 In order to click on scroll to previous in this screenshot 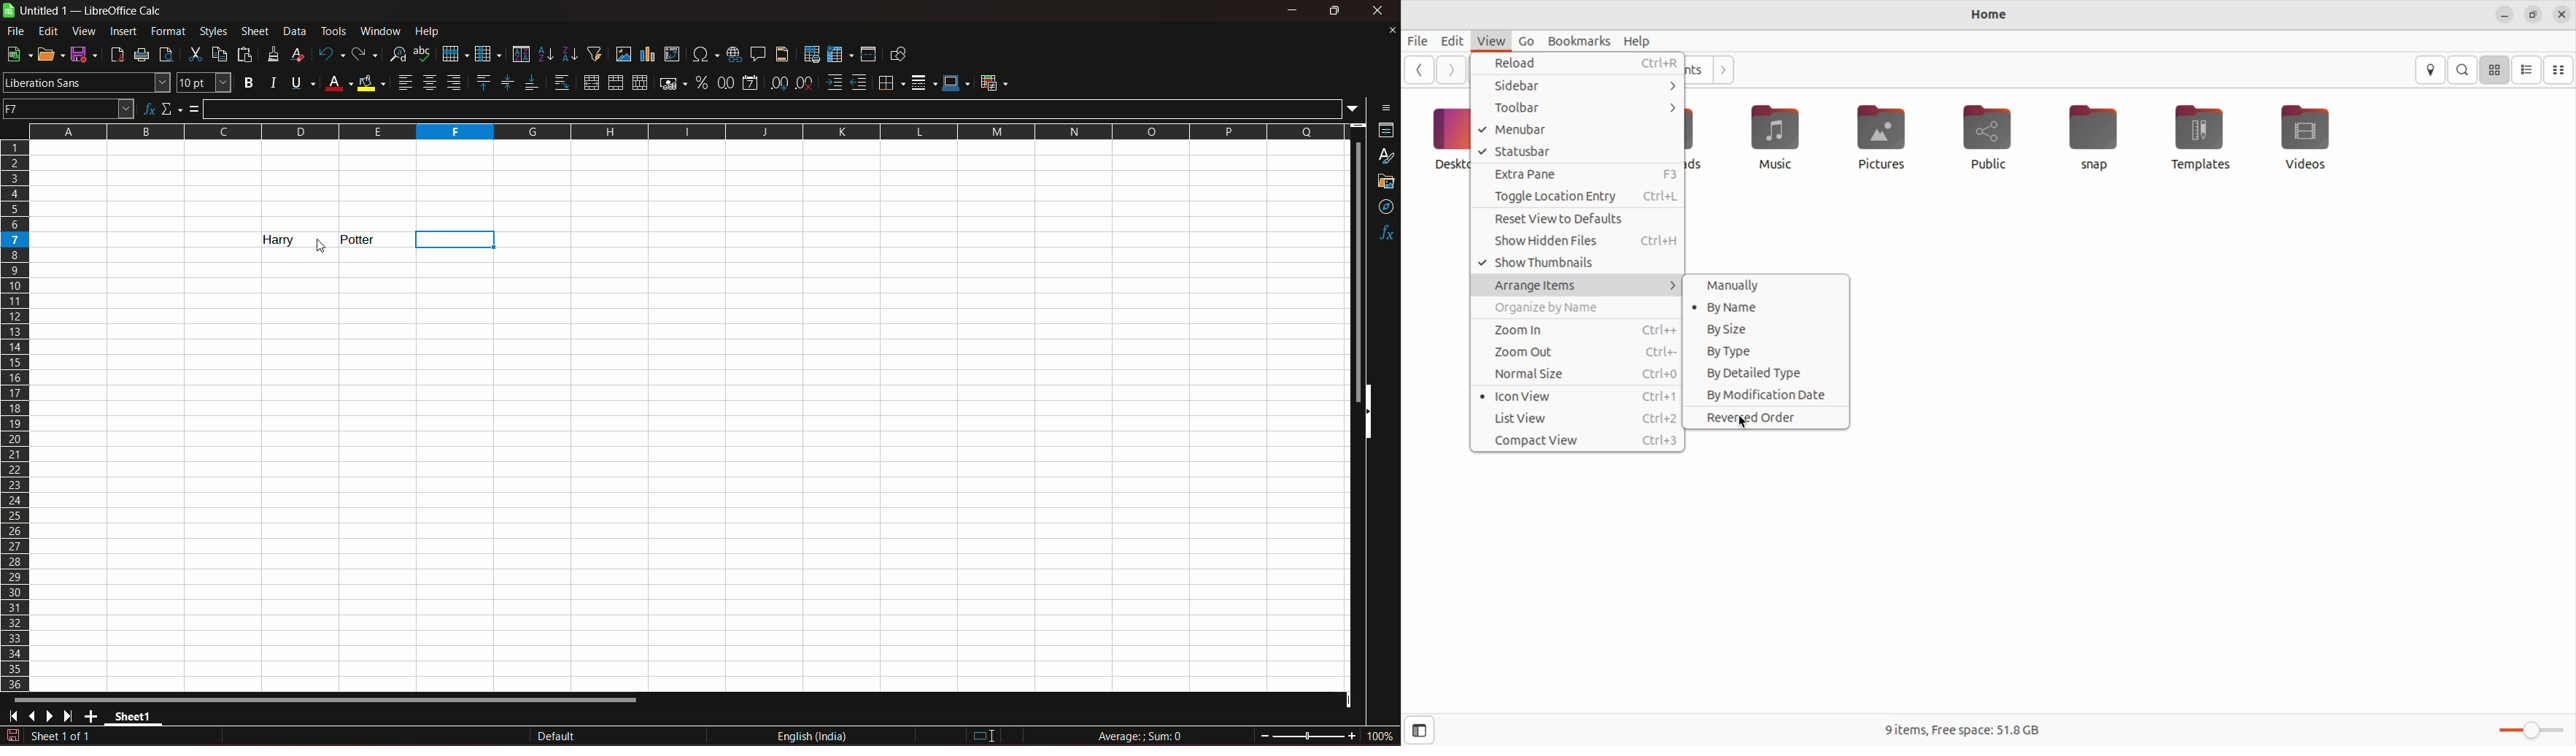, I will do `click(34, 718)`.